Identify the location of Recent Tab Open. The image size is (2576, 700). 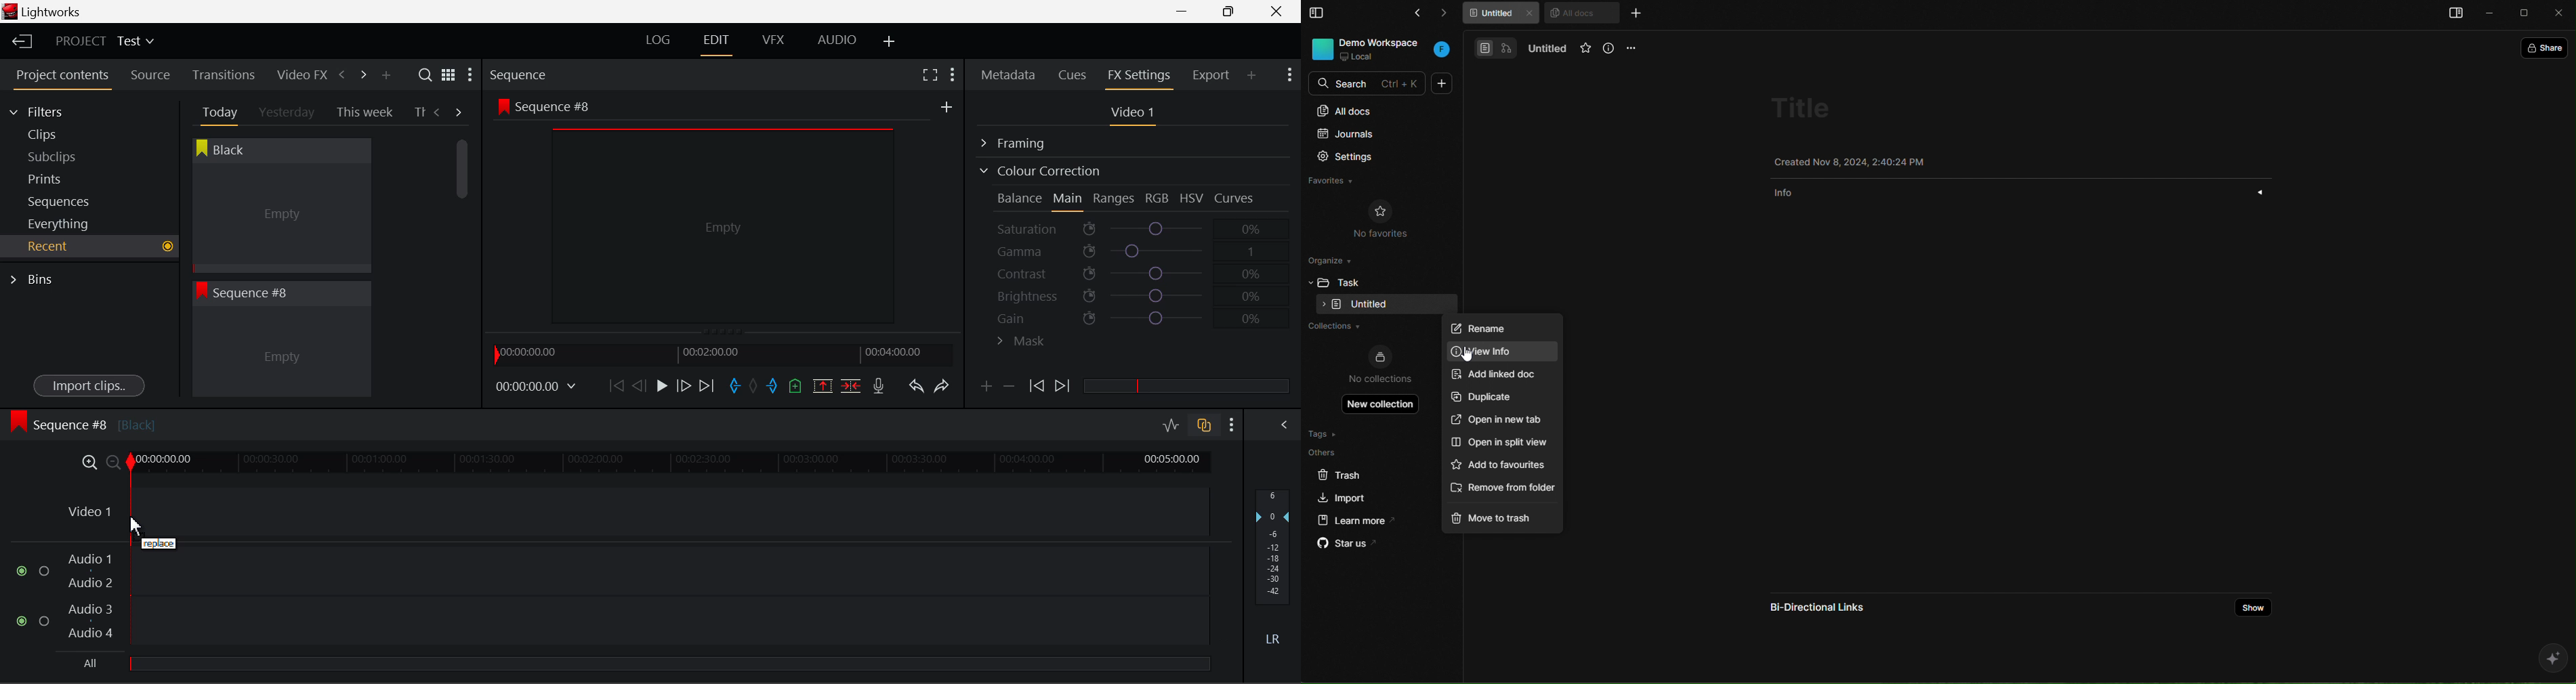
(89, 247).